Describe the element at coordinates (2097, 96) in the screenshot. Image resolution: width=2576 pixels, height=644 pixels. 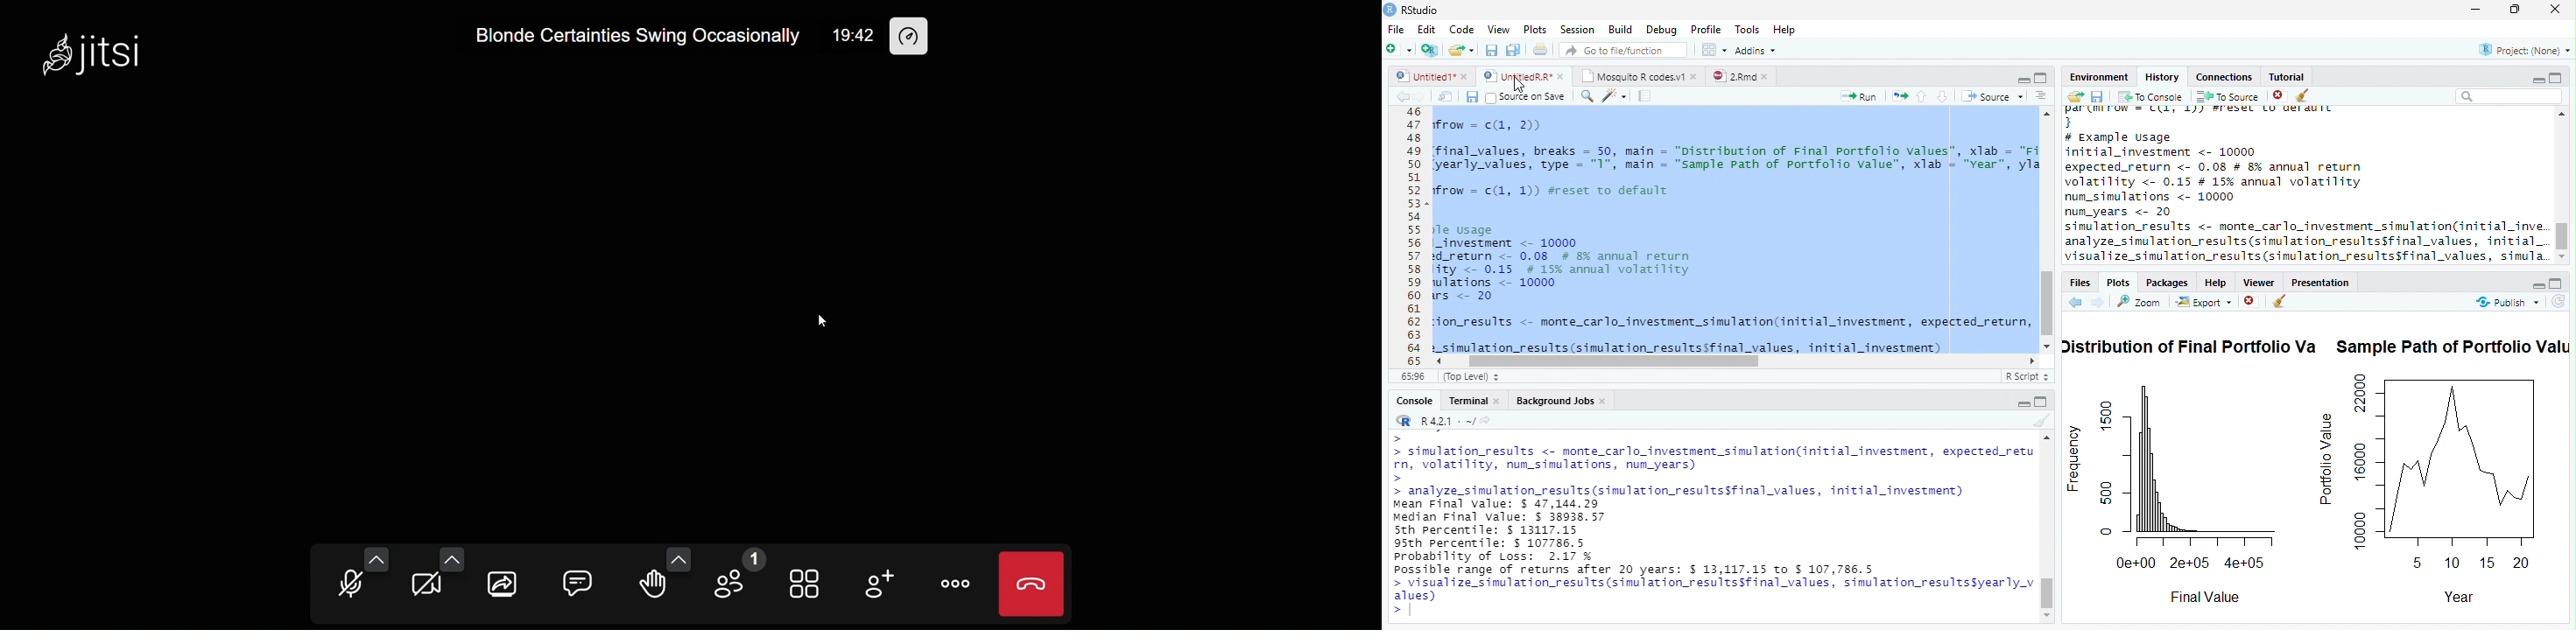
I see `Save` at that location.